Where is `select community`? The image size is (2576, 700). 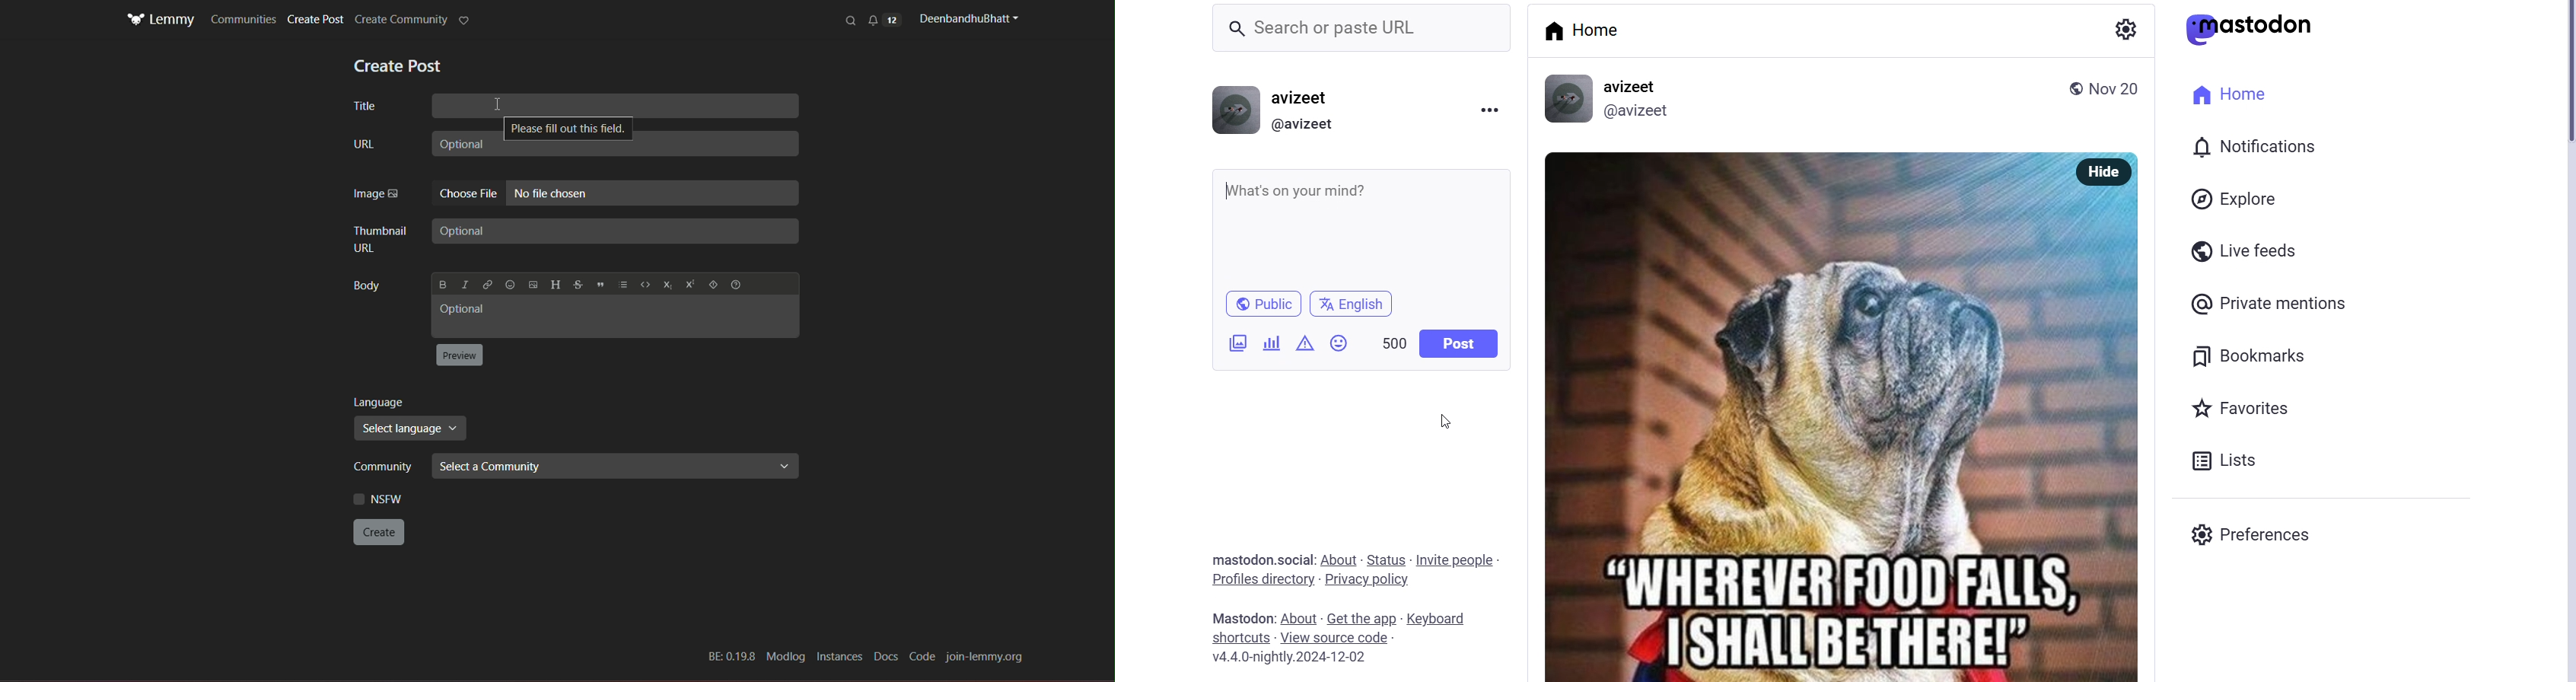 select community is located at coordinates (616, 465).